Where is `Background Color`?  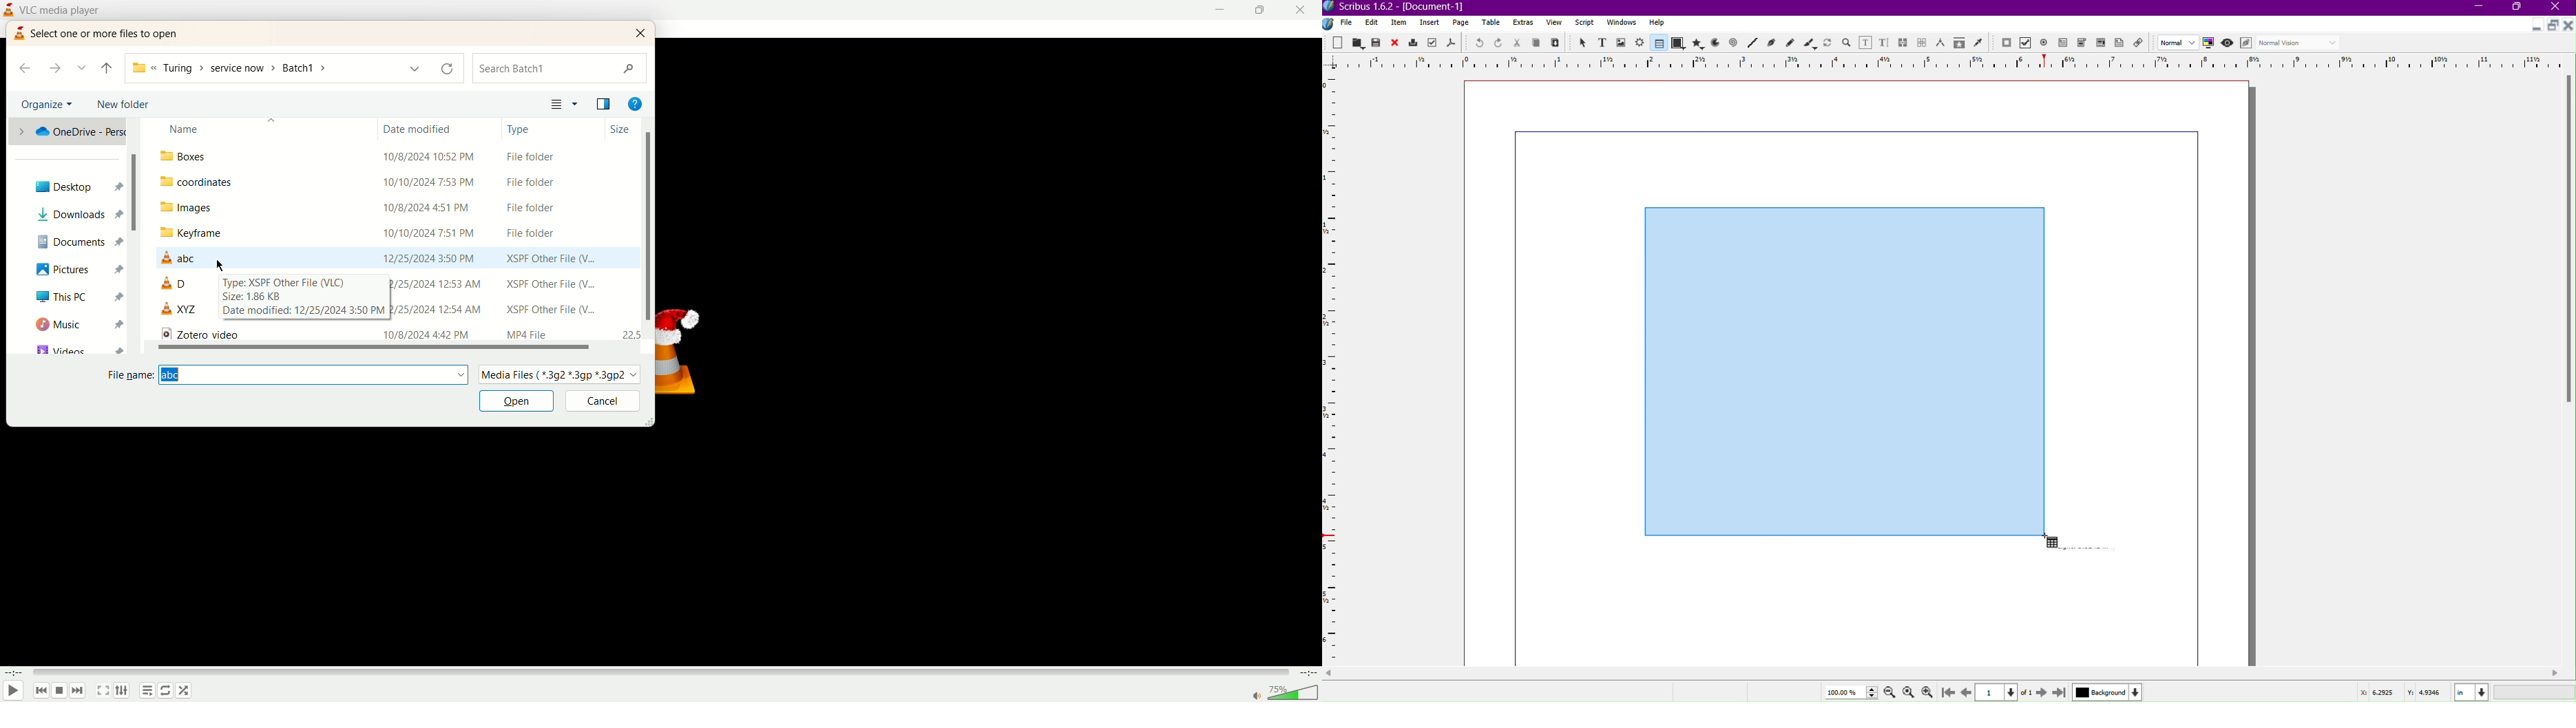
Background Color is located at coordinates (2106, 692).